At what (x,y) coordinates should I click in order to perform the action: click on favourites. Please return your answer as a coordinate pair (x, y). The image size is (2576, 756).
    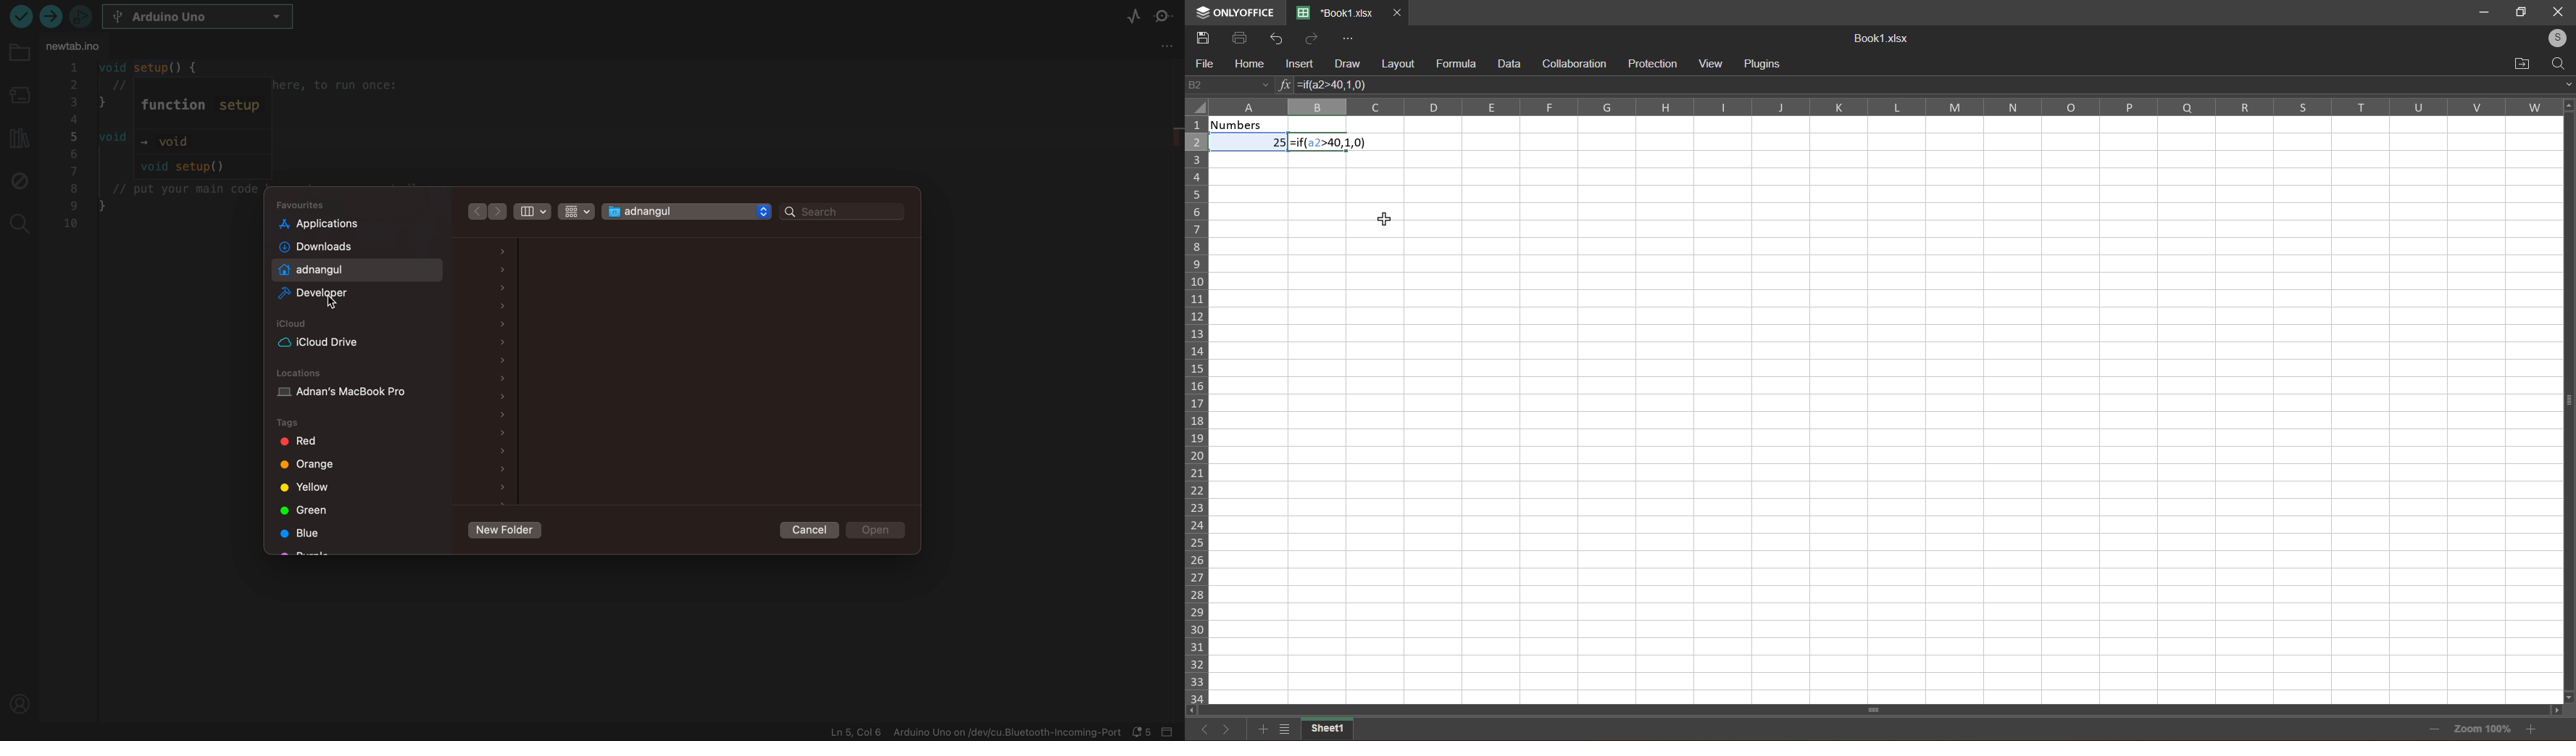
    Looking at the image, I should click on (304, 205).